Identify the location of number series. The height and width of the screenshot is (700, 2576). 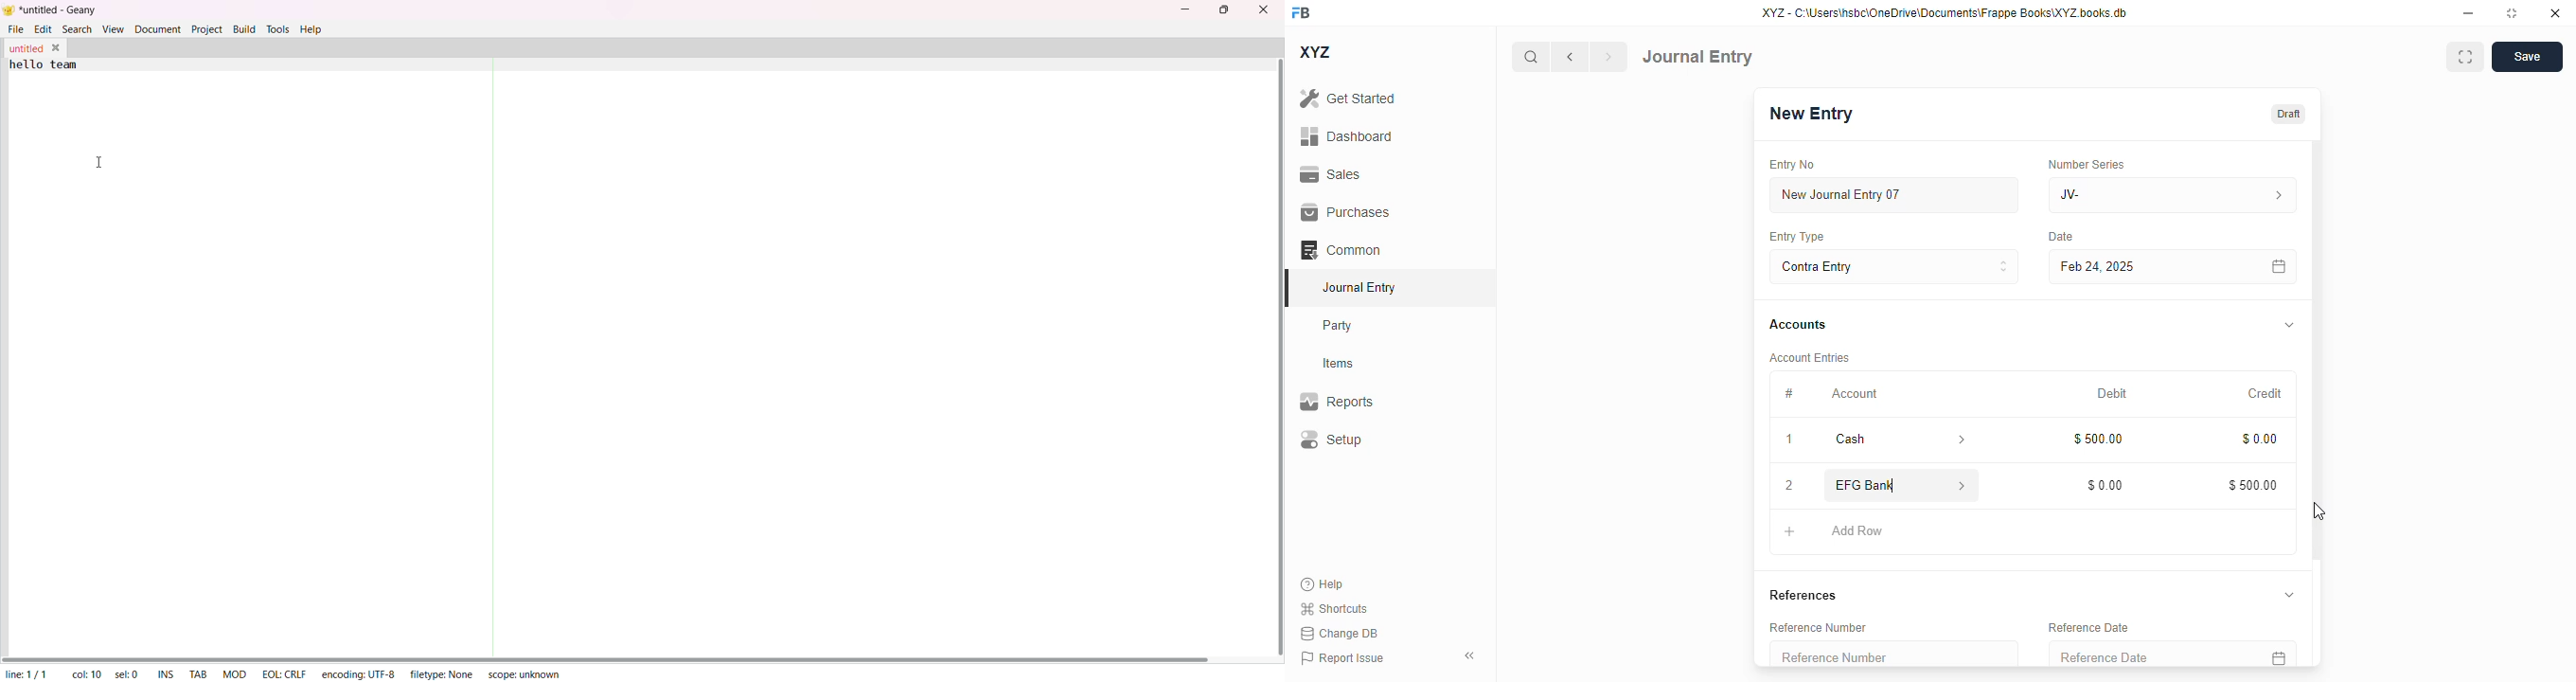
(2088, 164).